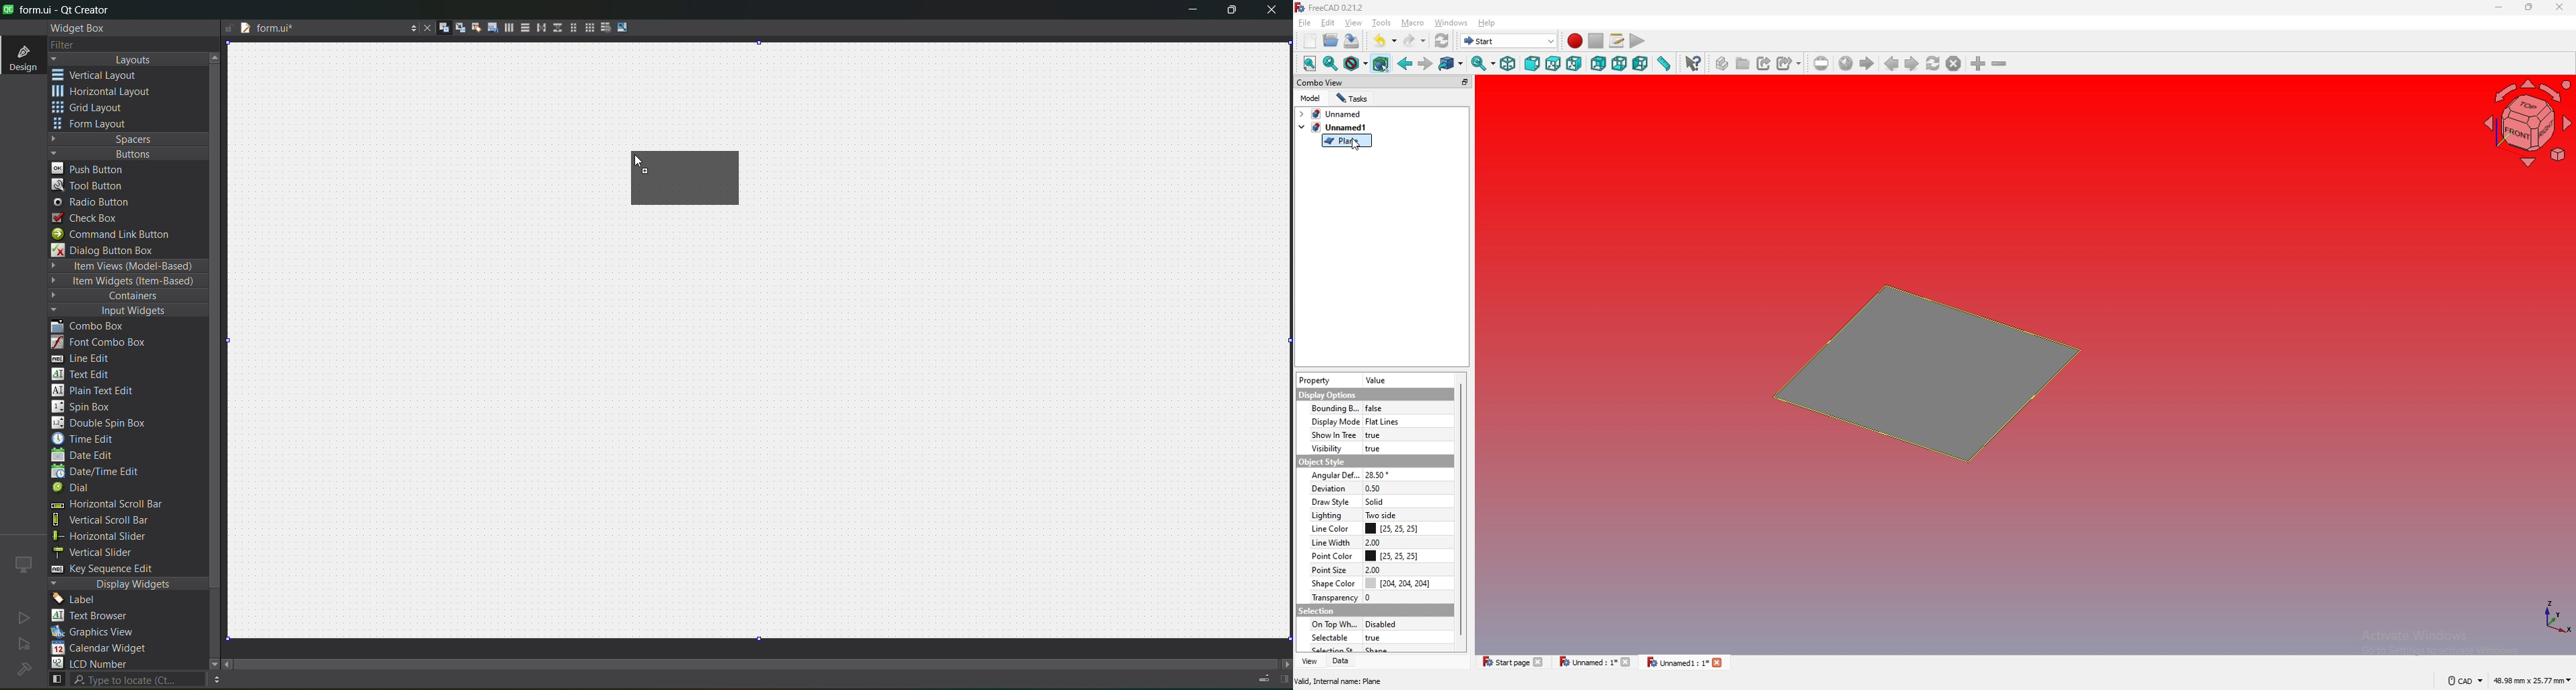  I want to click on model, so click(1311, 98).